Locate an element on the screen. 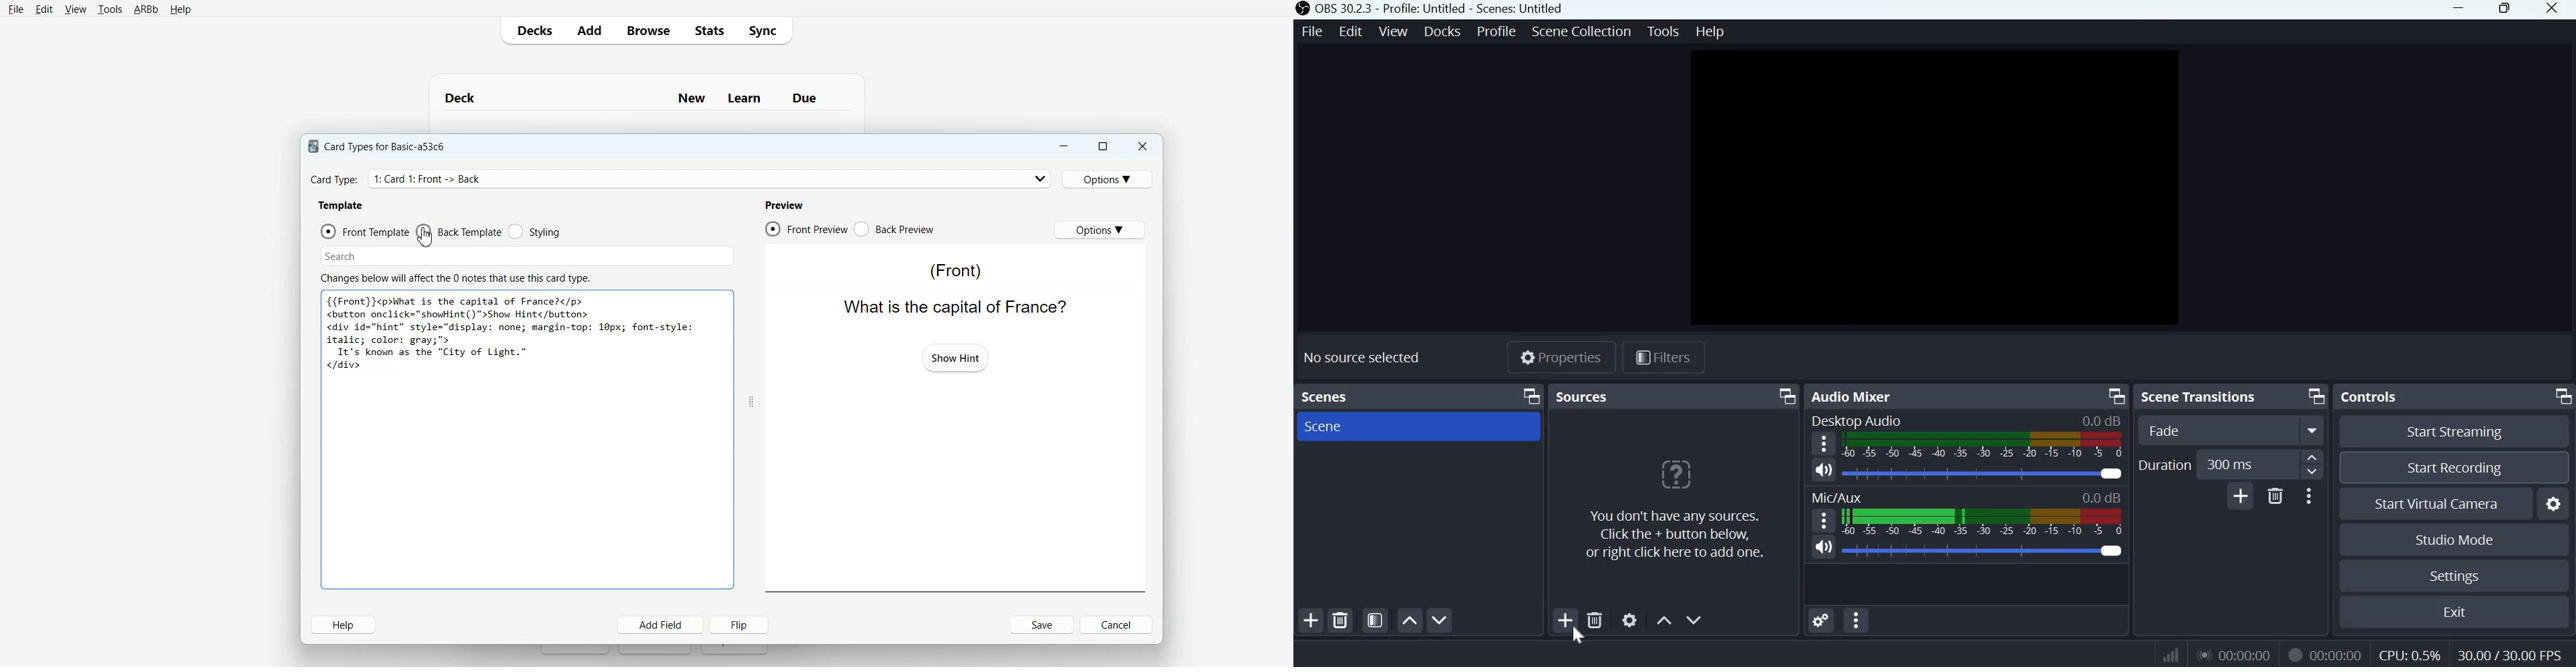 This screenshot has height=672, width=2576. scene collection is located at coordinates (1582, 29).